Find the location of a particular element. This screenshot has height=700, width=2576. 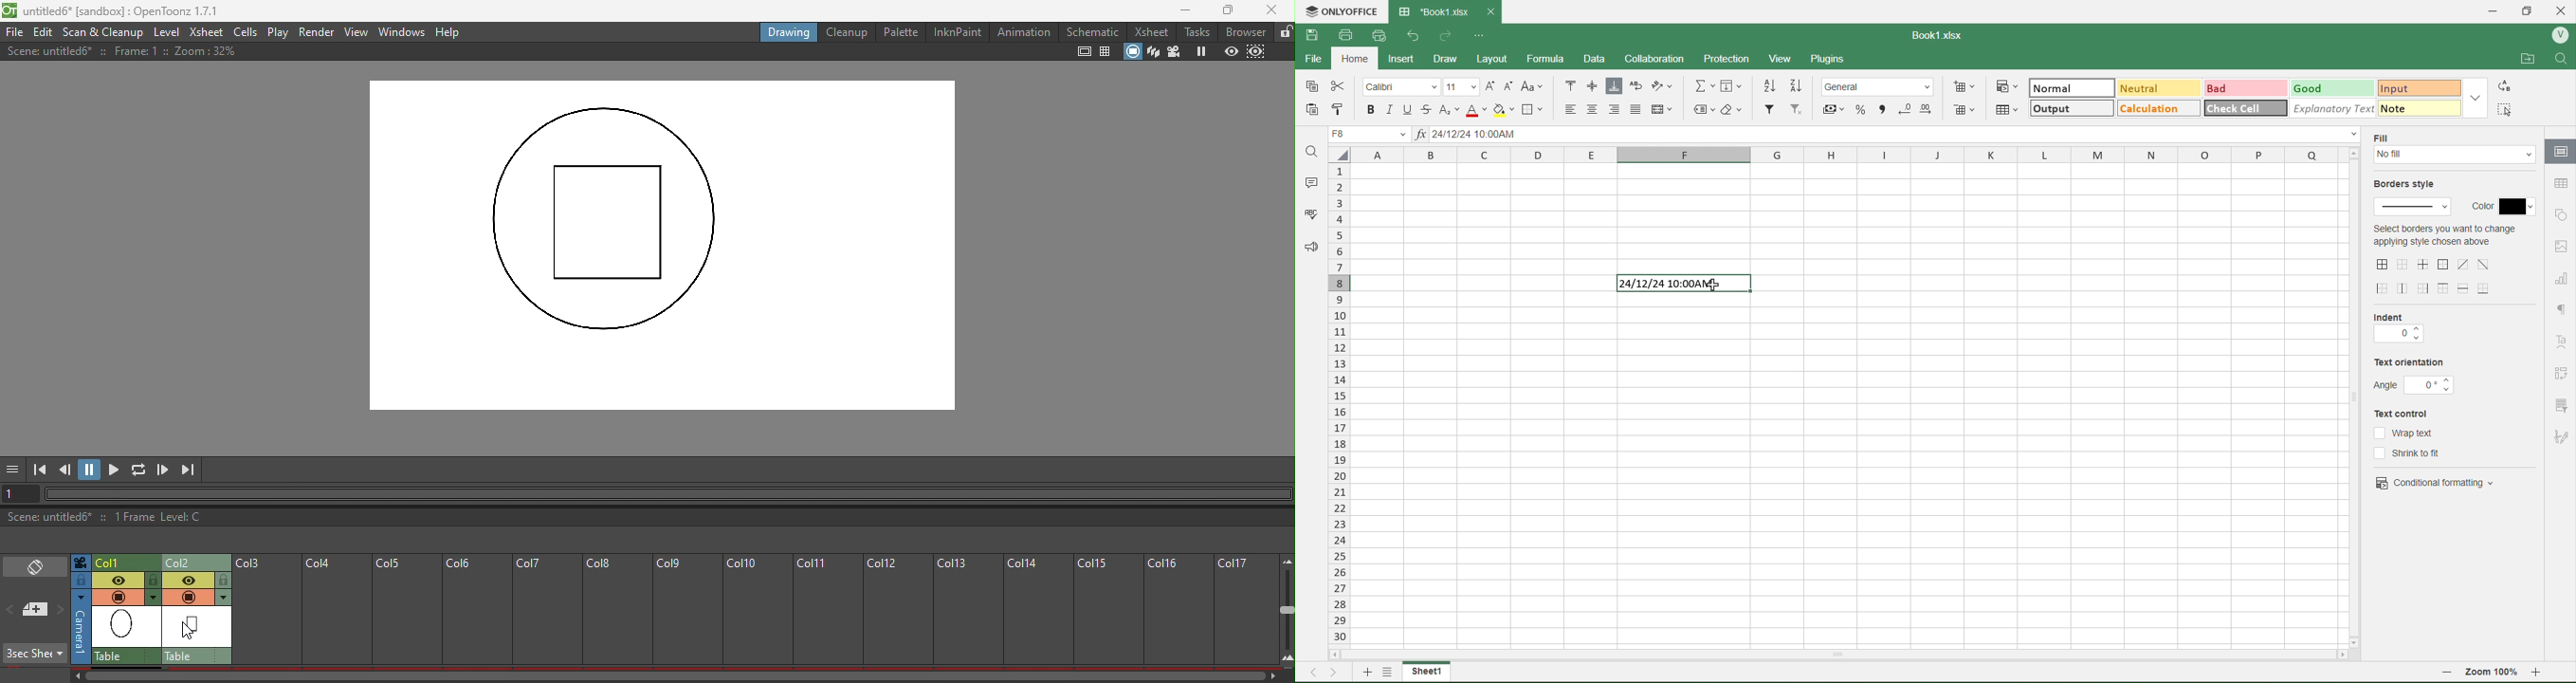

Conditional Formating is located at coordinates (2006, 86).